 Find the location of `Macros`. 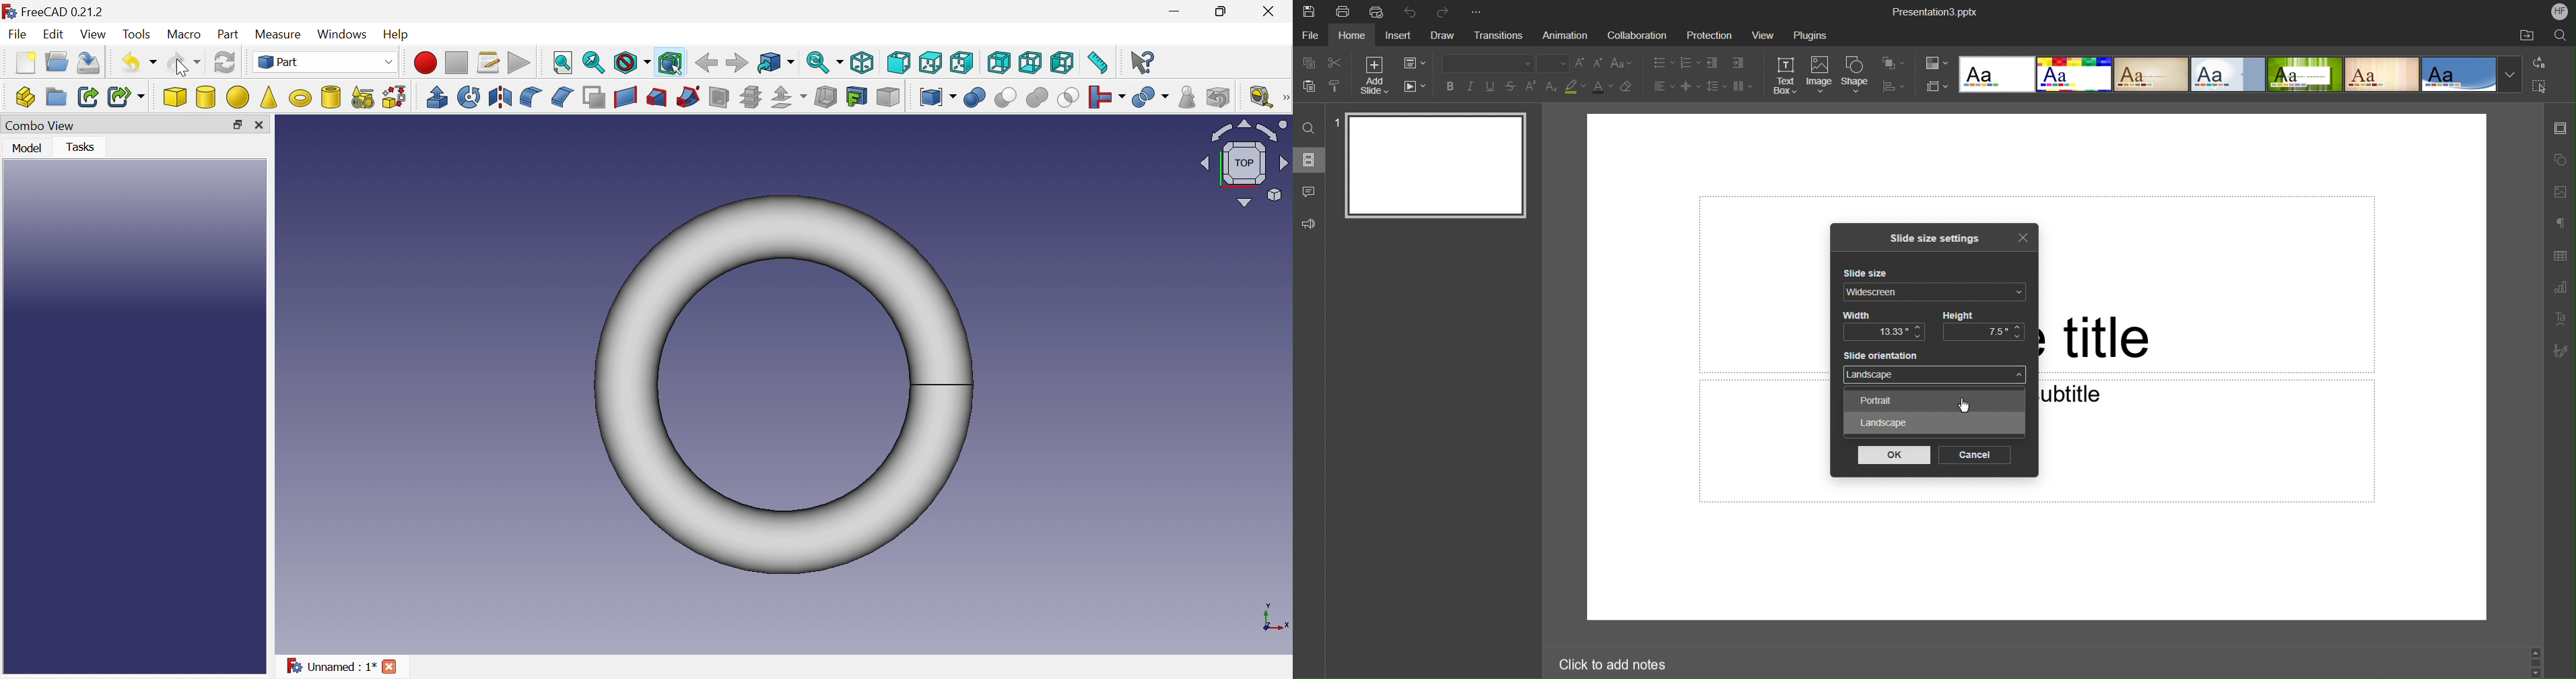

Macros is located at coordinates (489, 63).